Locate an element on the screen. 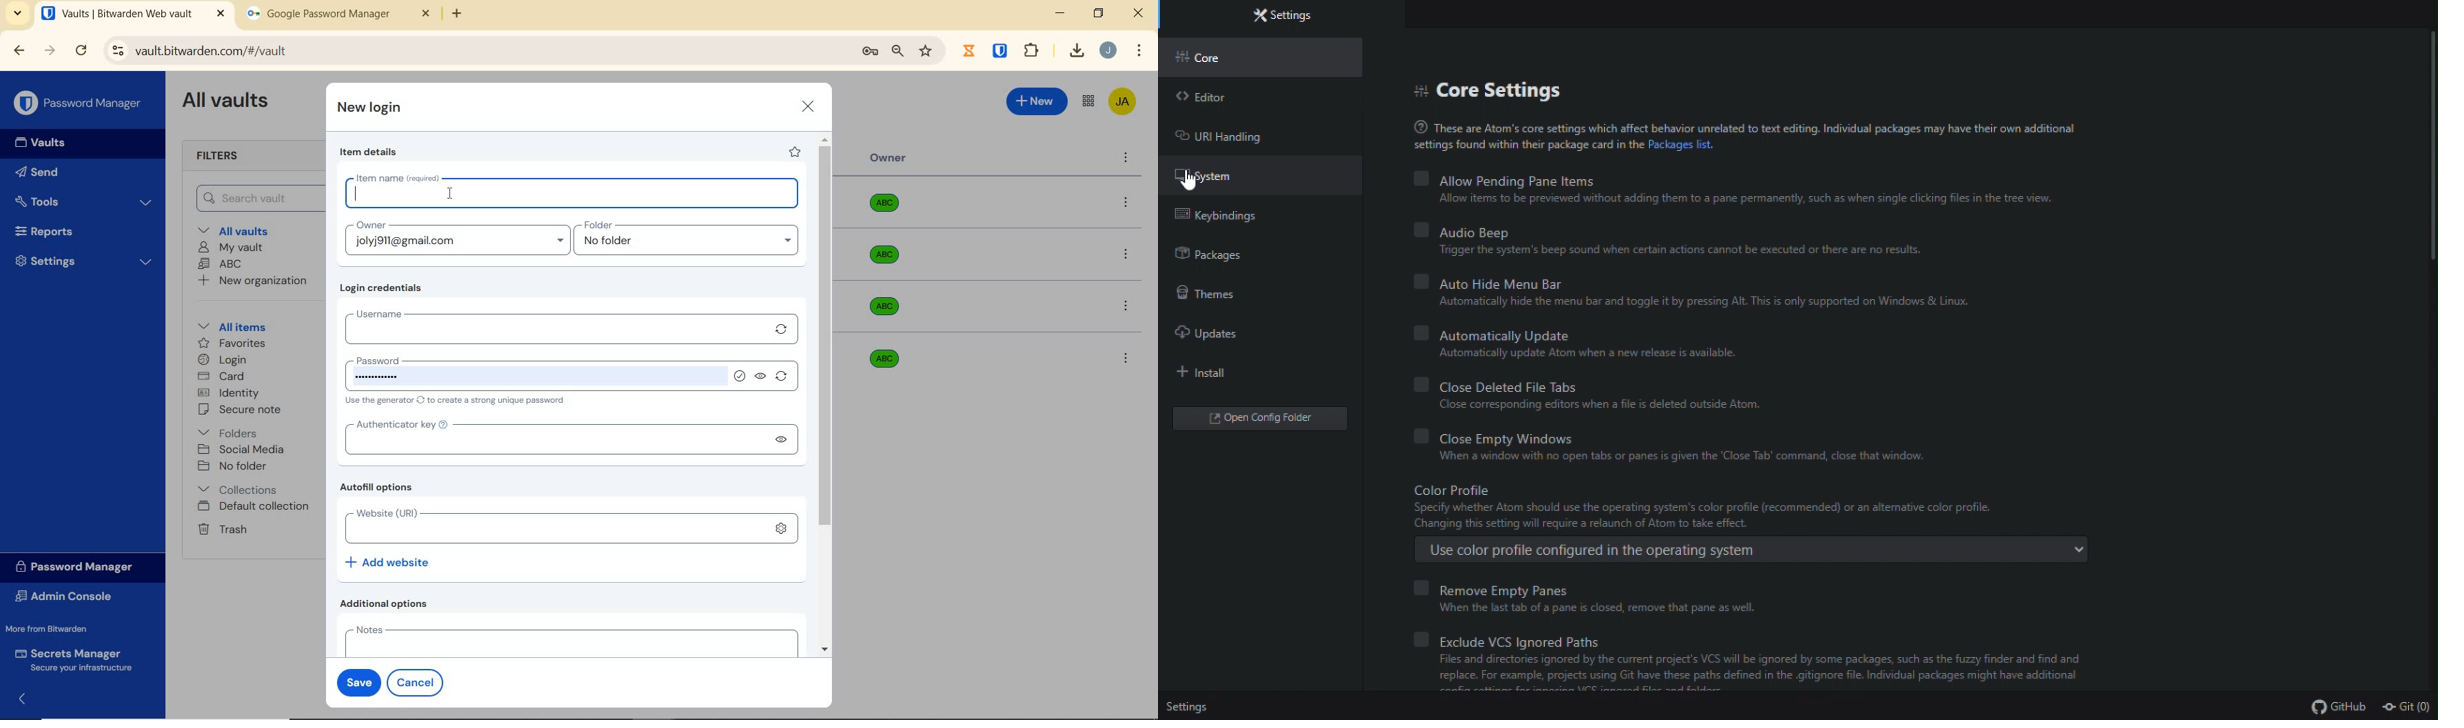  forward is located at coordinates (50, 50).